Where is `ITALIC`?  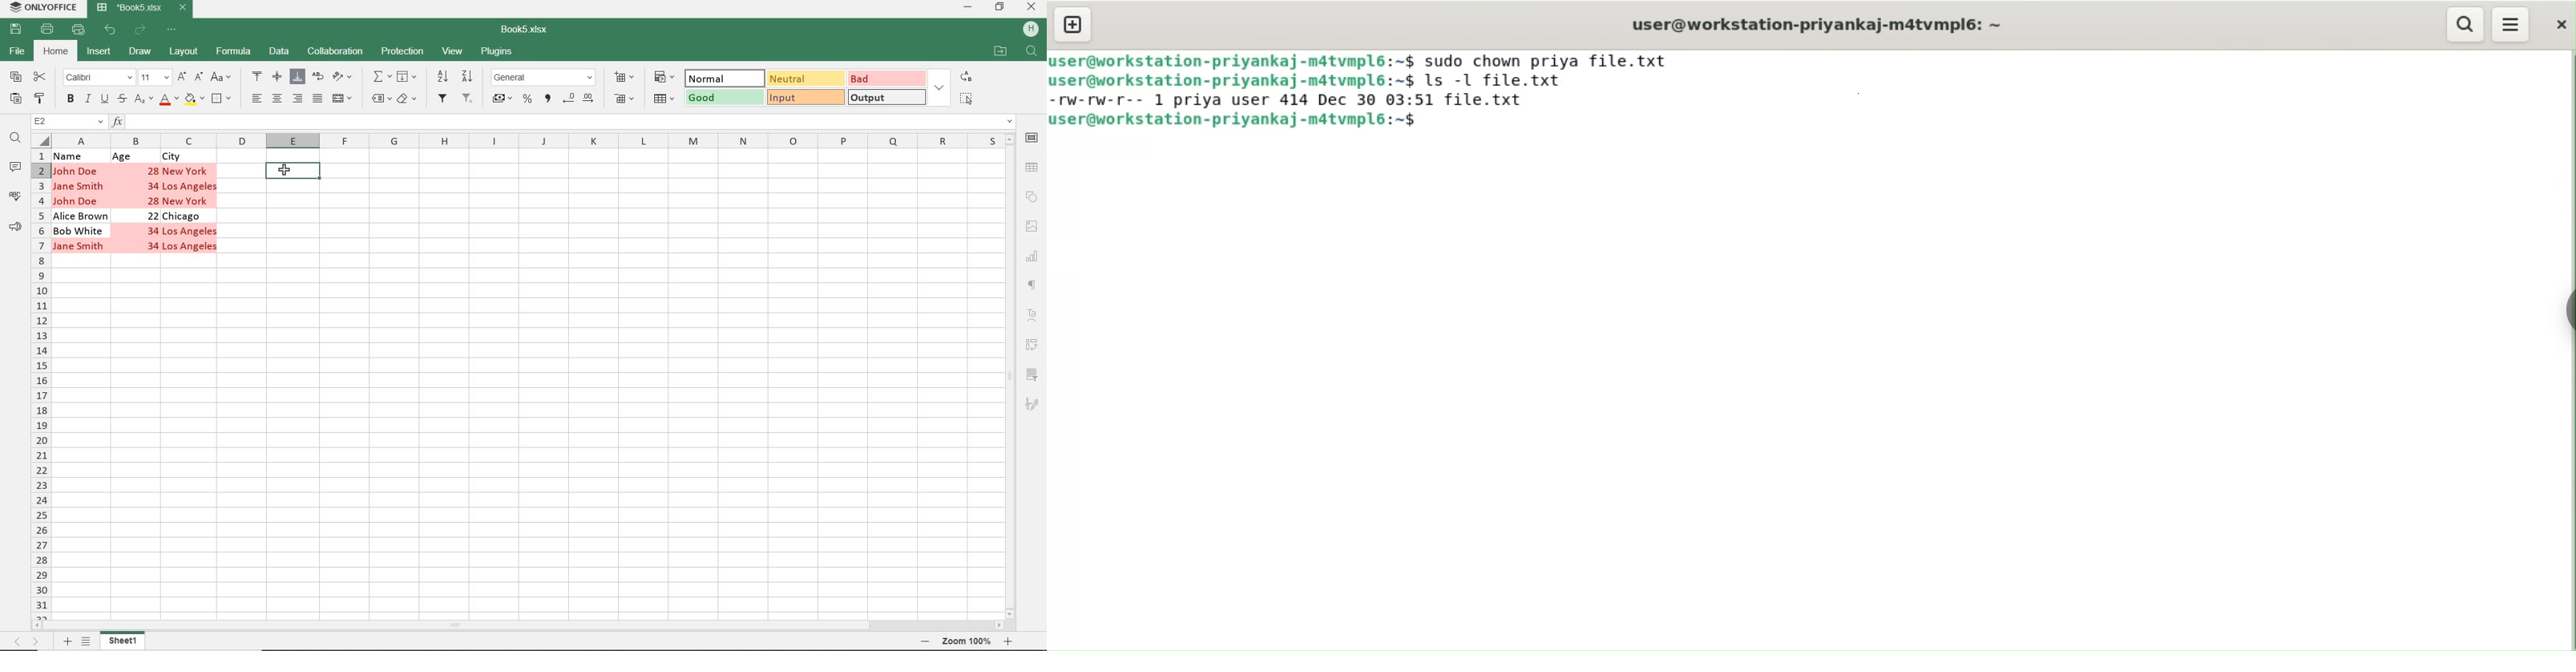 ITALIC is located at coordinates (88, 100).